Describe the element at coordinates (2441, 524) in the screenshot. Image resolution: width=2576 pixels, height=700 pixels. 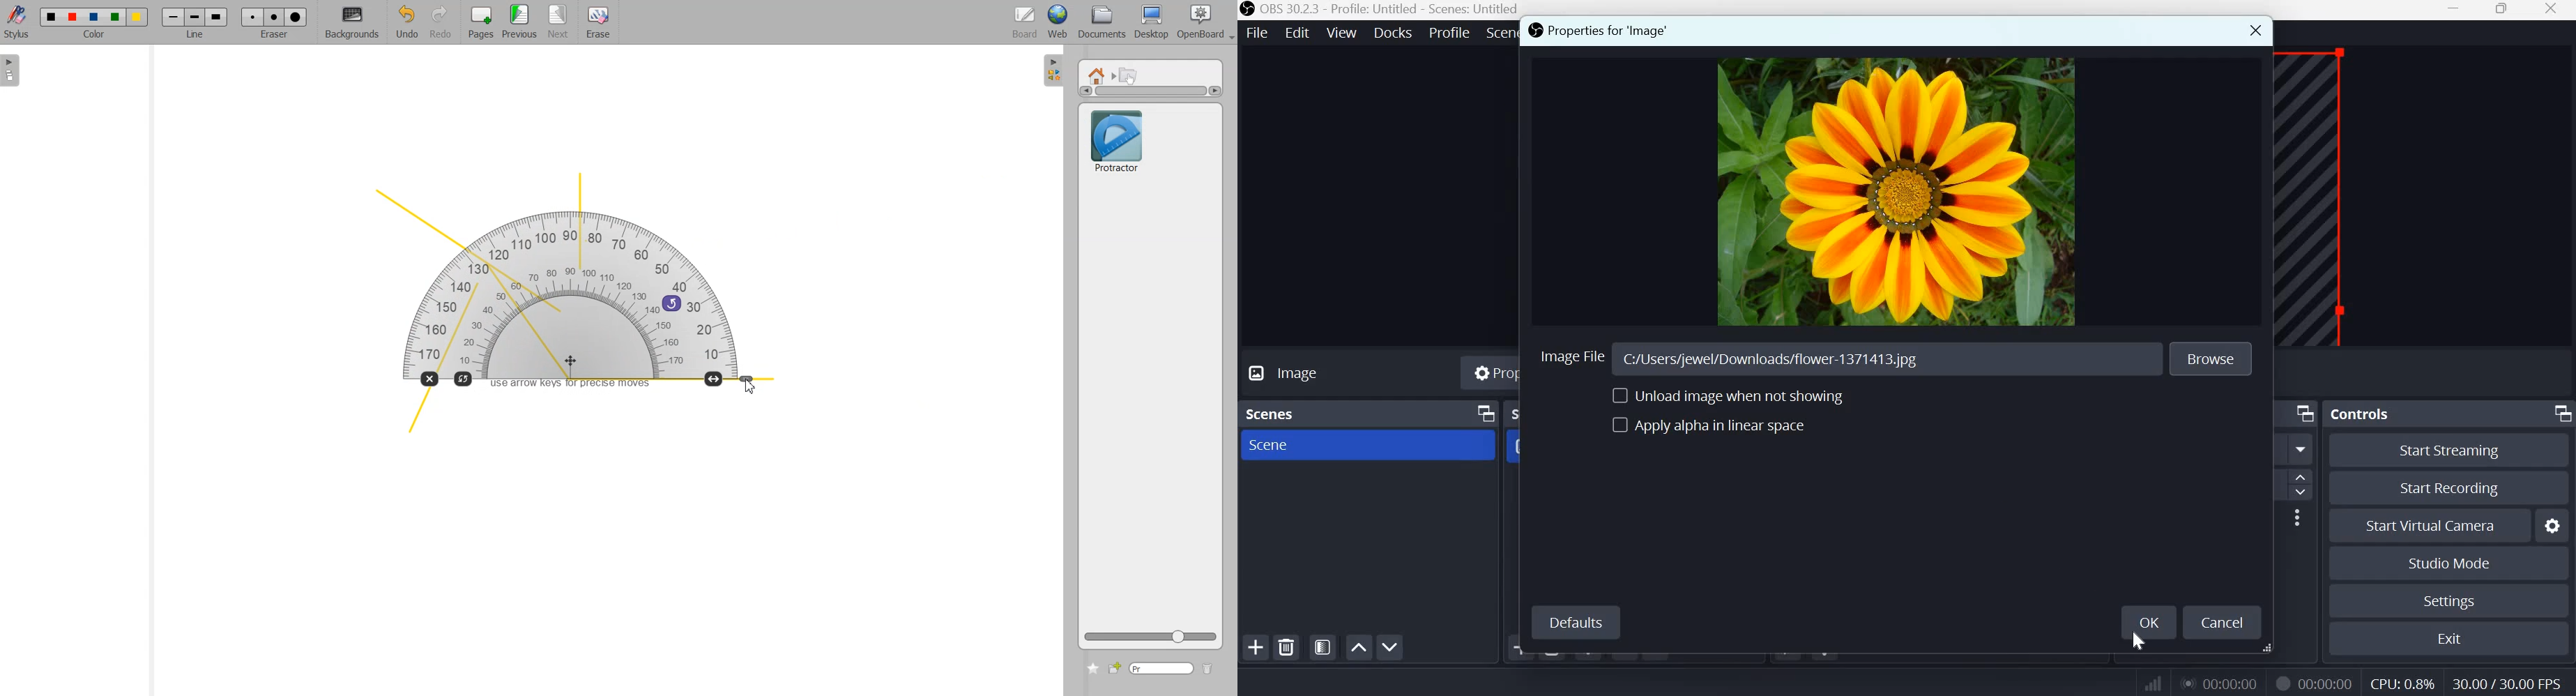
I see `Start virtual camera` at that location.